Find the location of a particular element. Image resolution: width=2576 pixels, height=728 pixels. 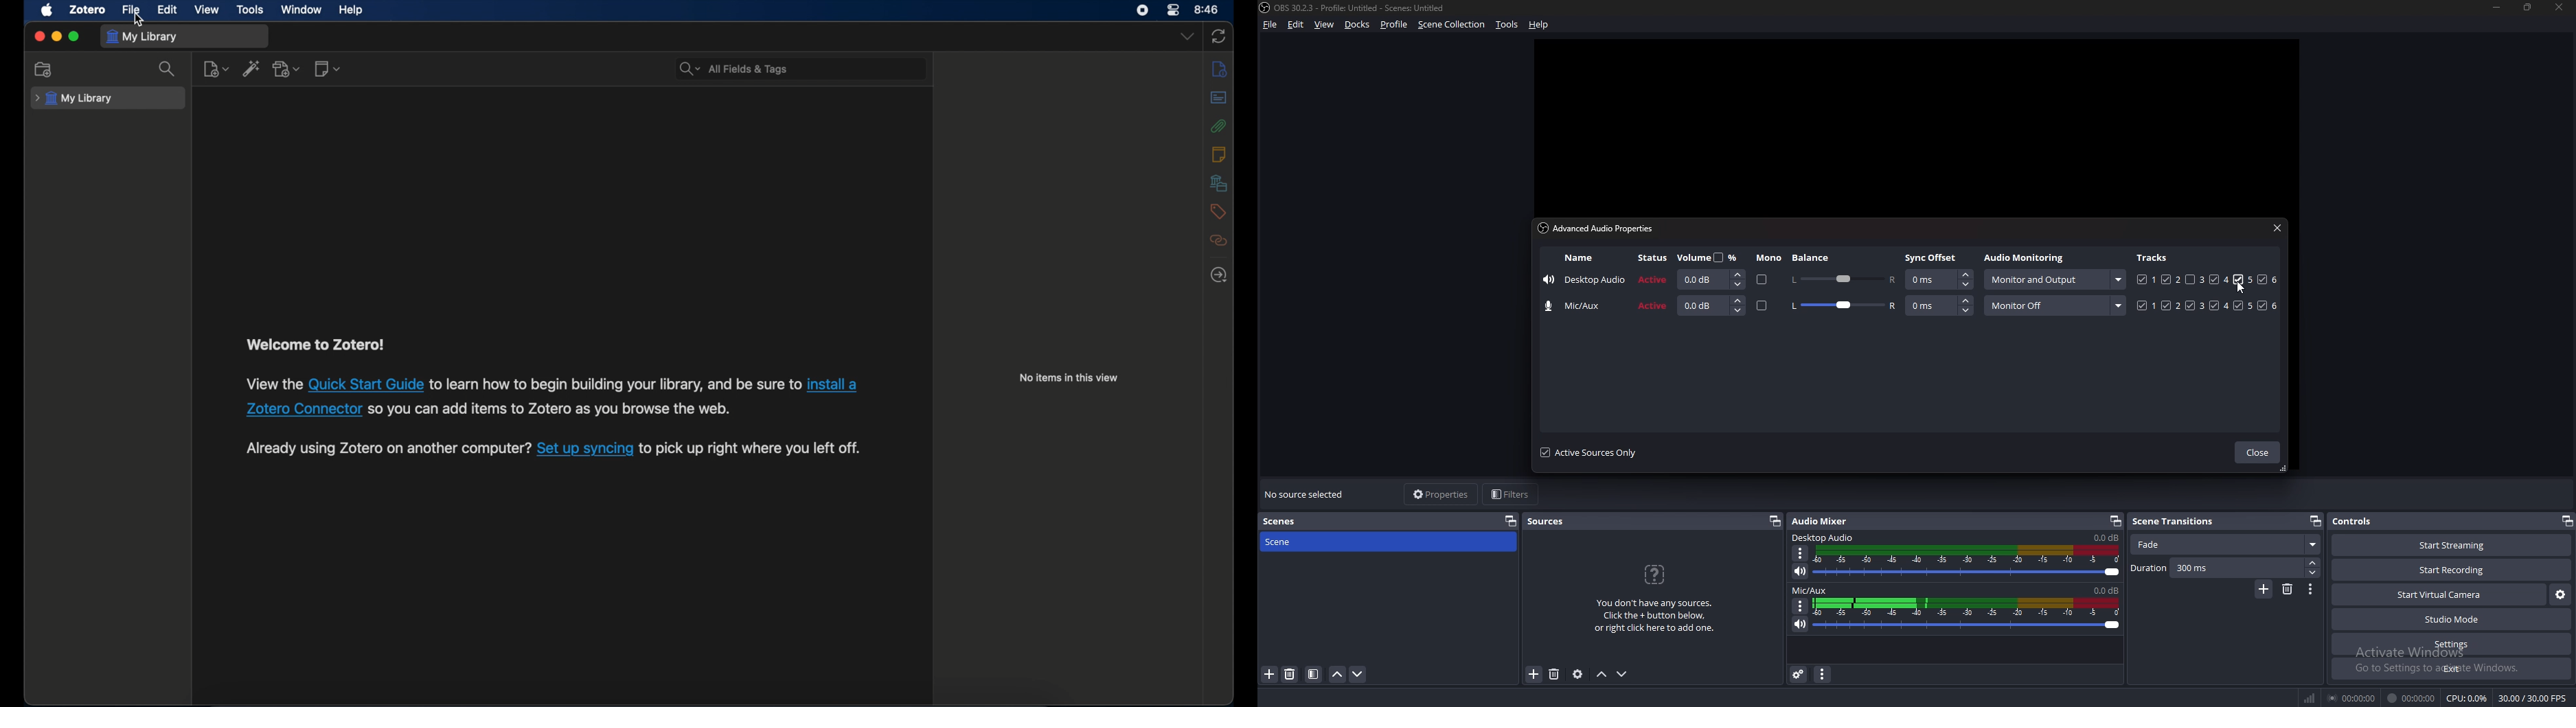

close is located at coordinates (39, 36).